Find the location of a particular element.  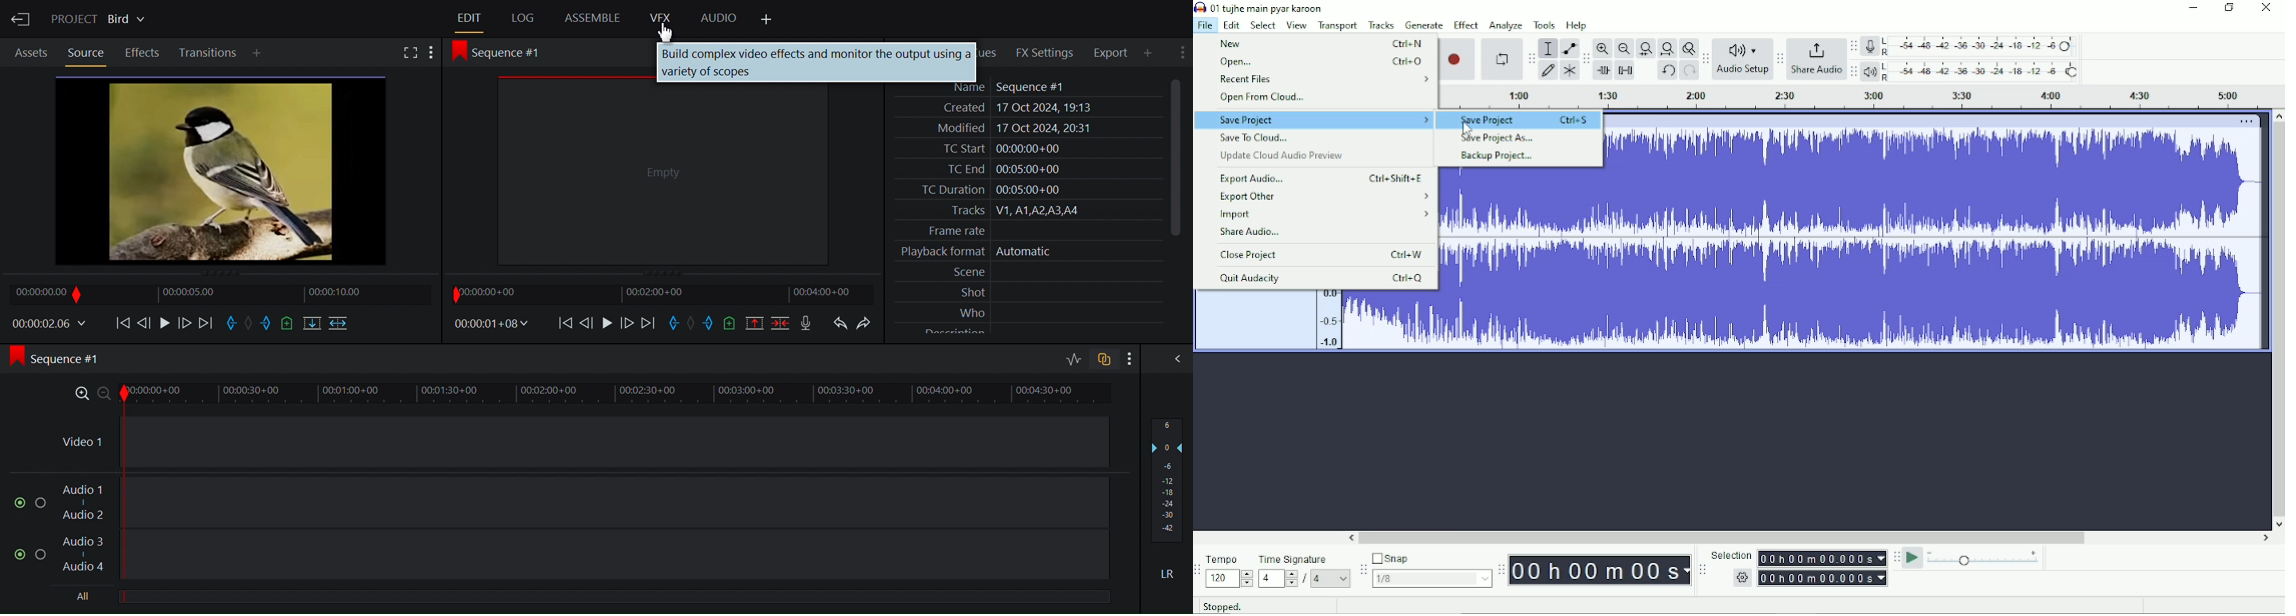

Tools is located at coordinates (1545, 25).